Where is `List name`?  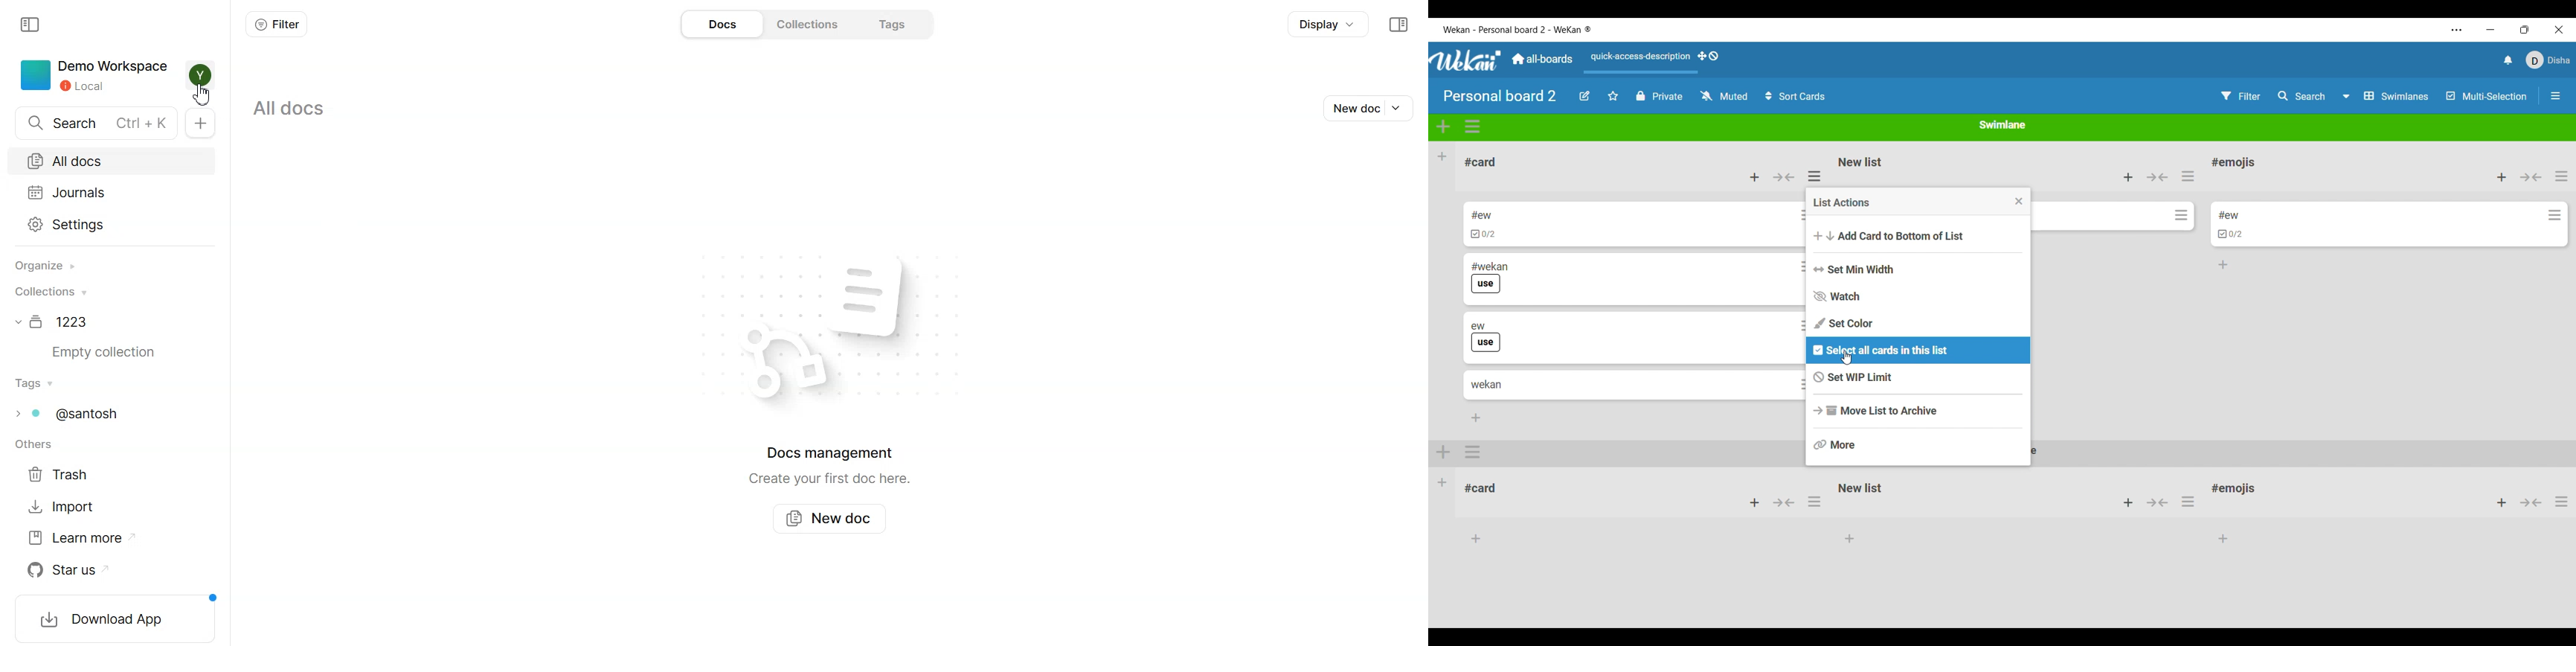 List name is located at coordinates (1481, 162).